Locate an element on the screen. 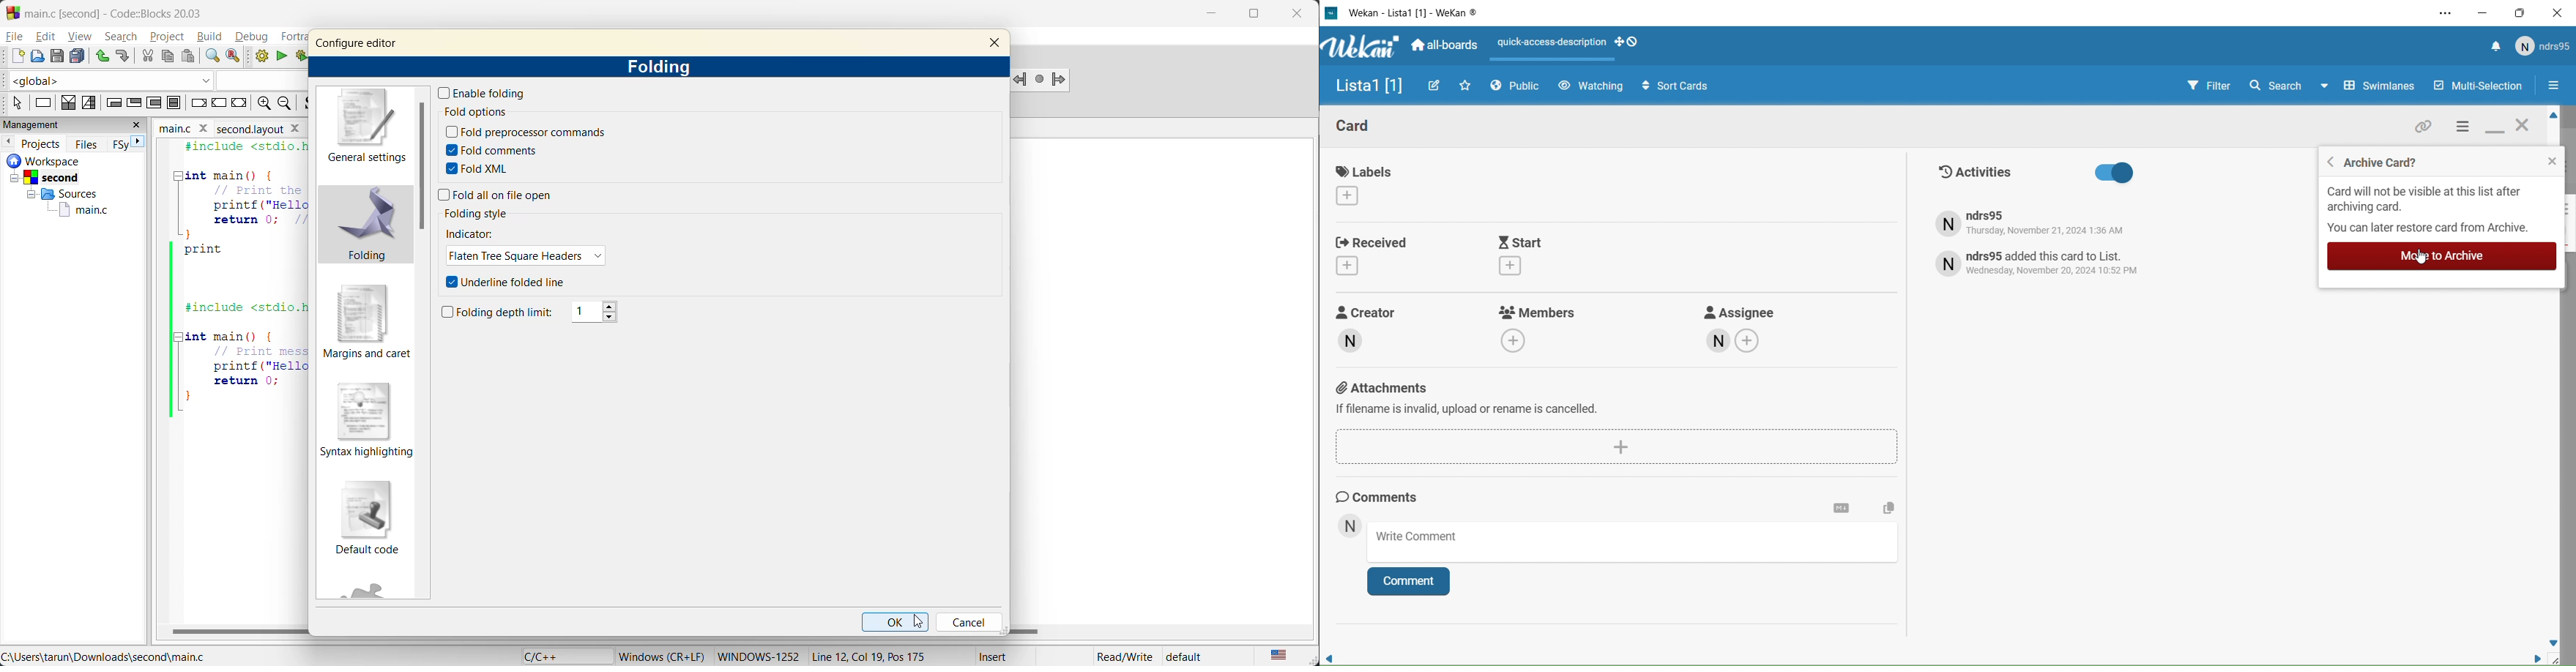   is located at coordinates (44, 177).